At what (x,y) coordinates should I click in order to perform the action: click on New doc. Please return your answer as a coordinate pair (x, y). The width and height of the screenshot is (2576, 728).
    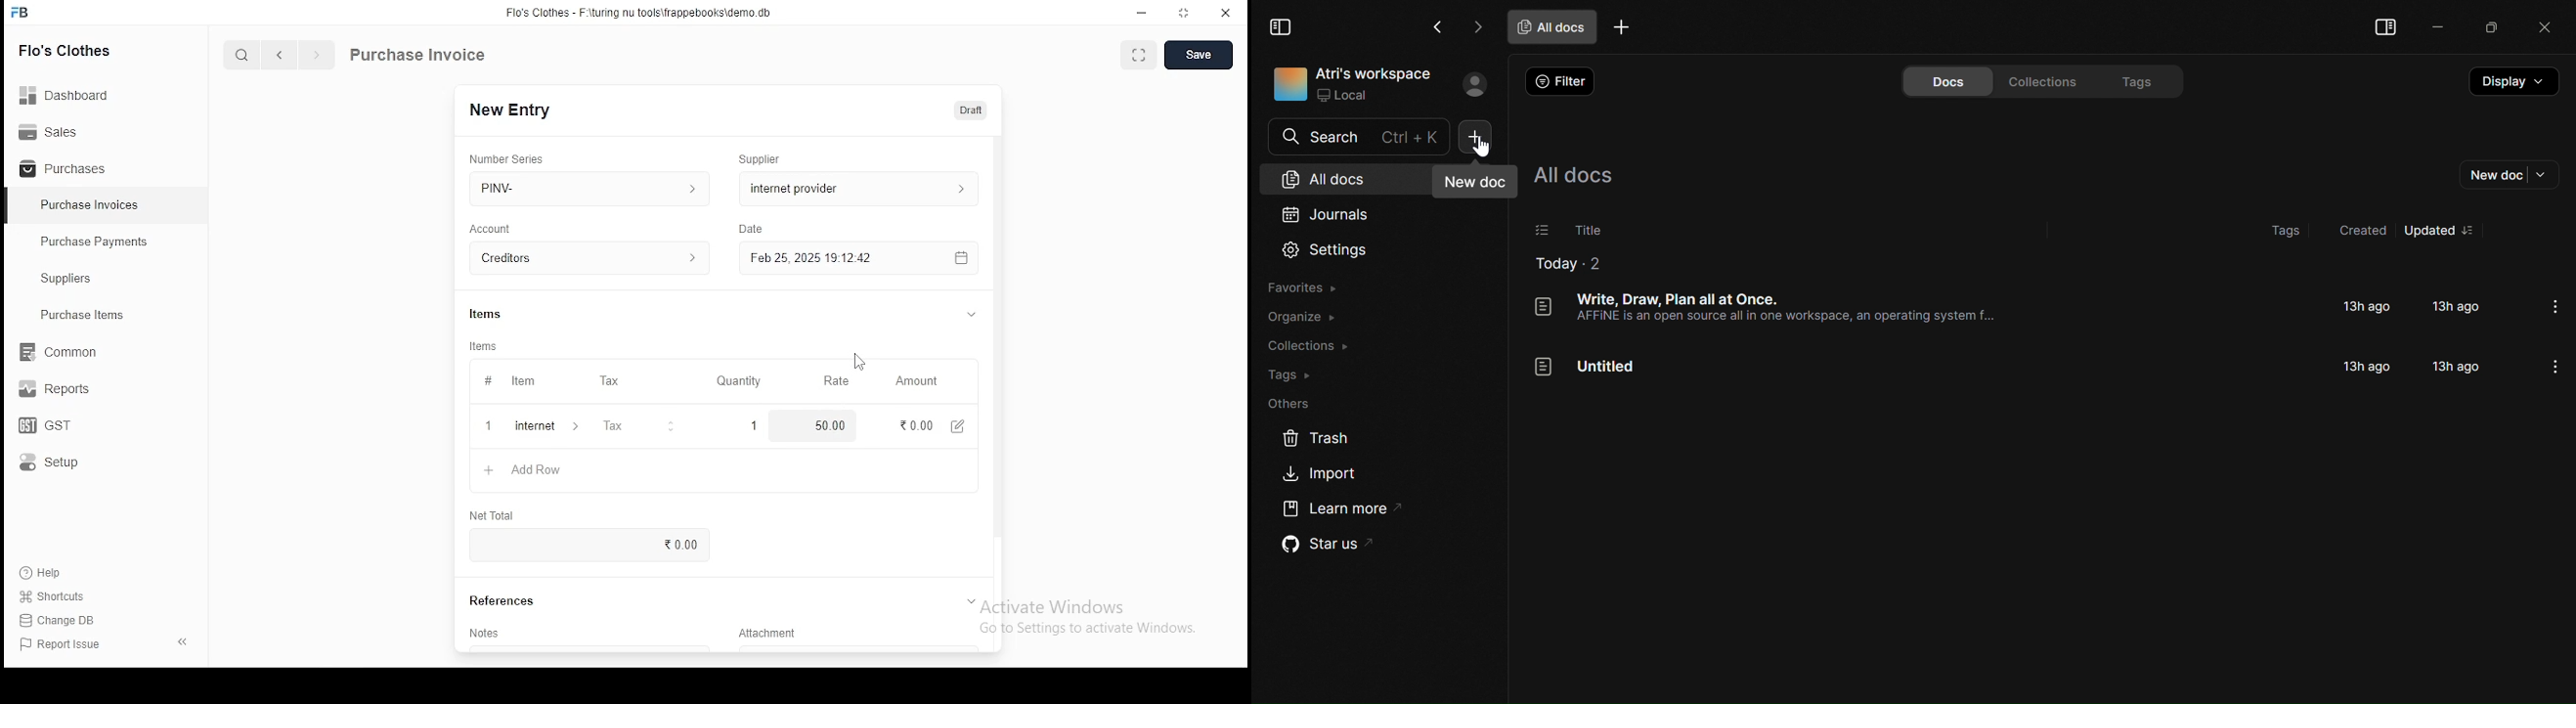
    Looking at the image, I should click on (2509, 175).